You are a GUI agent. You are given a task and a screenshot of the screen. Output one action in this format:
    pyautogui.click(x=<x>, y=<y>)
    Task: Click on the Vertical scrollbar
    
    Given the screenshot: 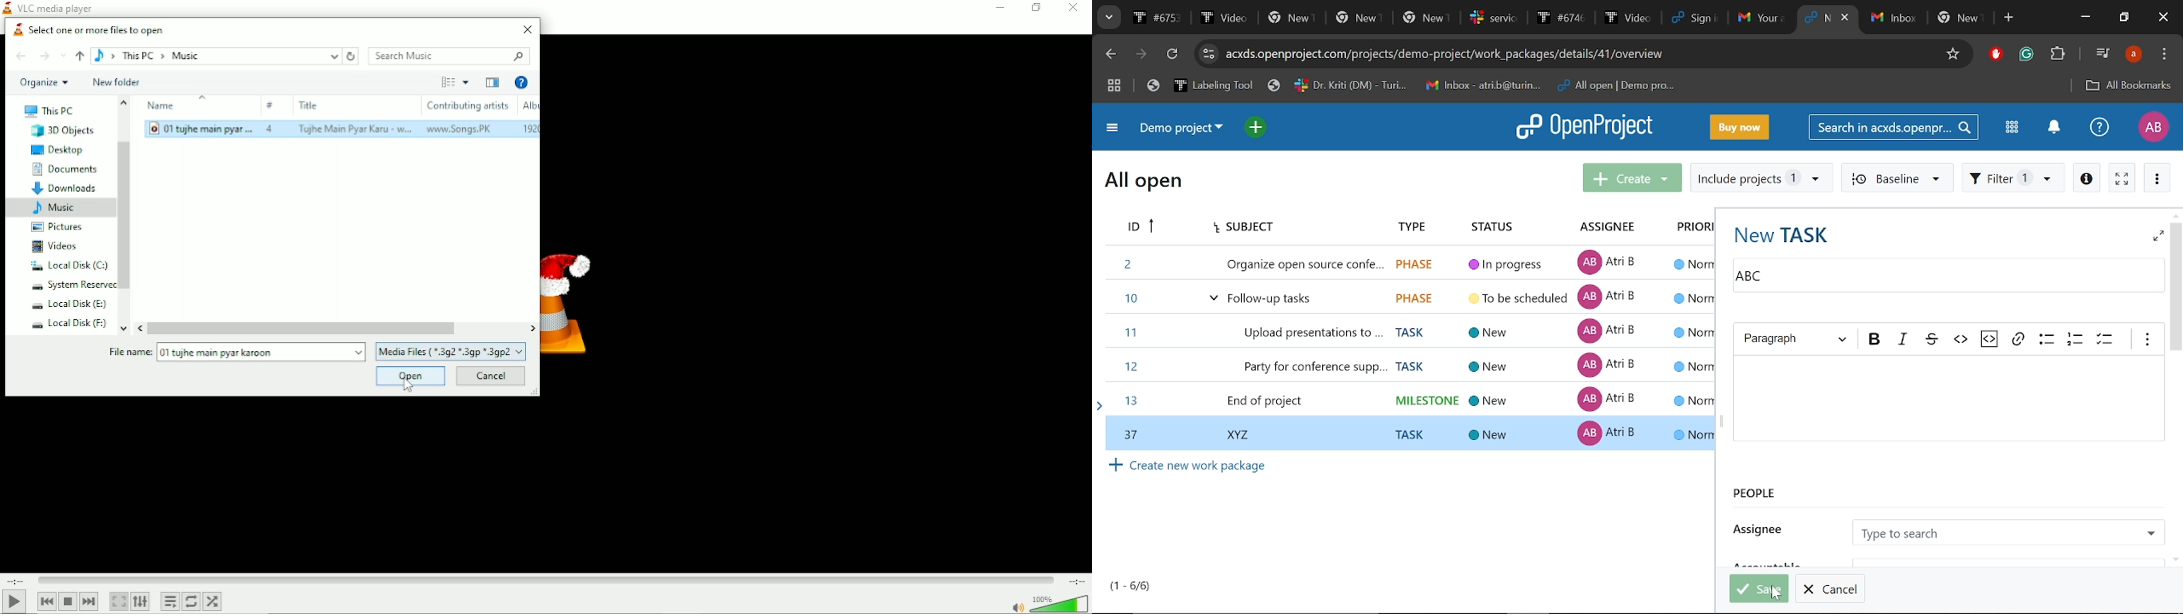 What is the action you would take?
    pyautogui.click(x=2177, y=287)
    